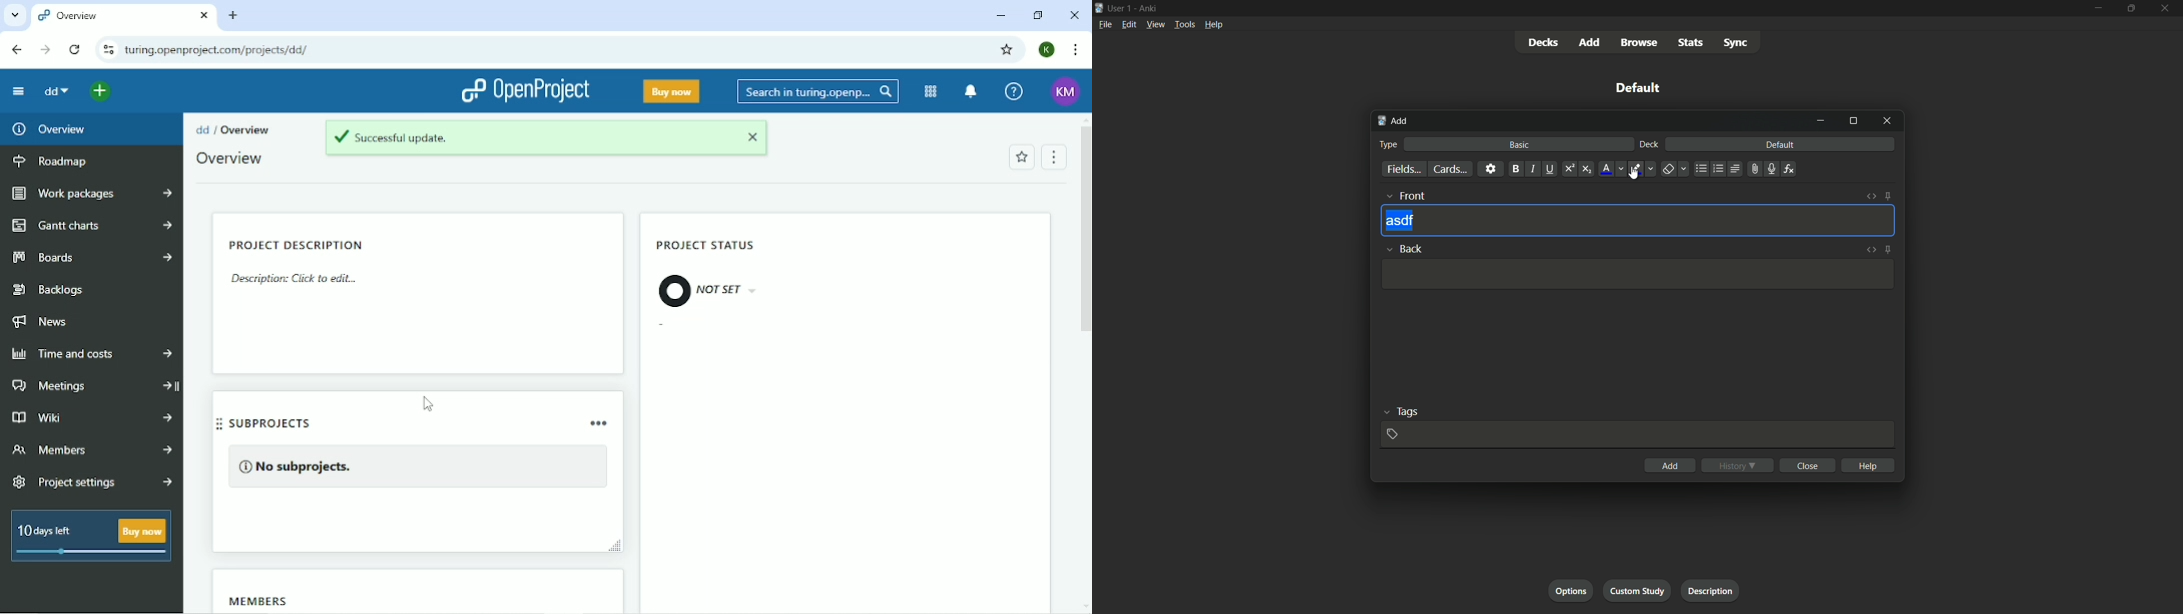 The image size is (2184, 616). What do you see at coordinates (1404, 169) in the screenshot?
I see `fields` at bounding box center [1404, 169].